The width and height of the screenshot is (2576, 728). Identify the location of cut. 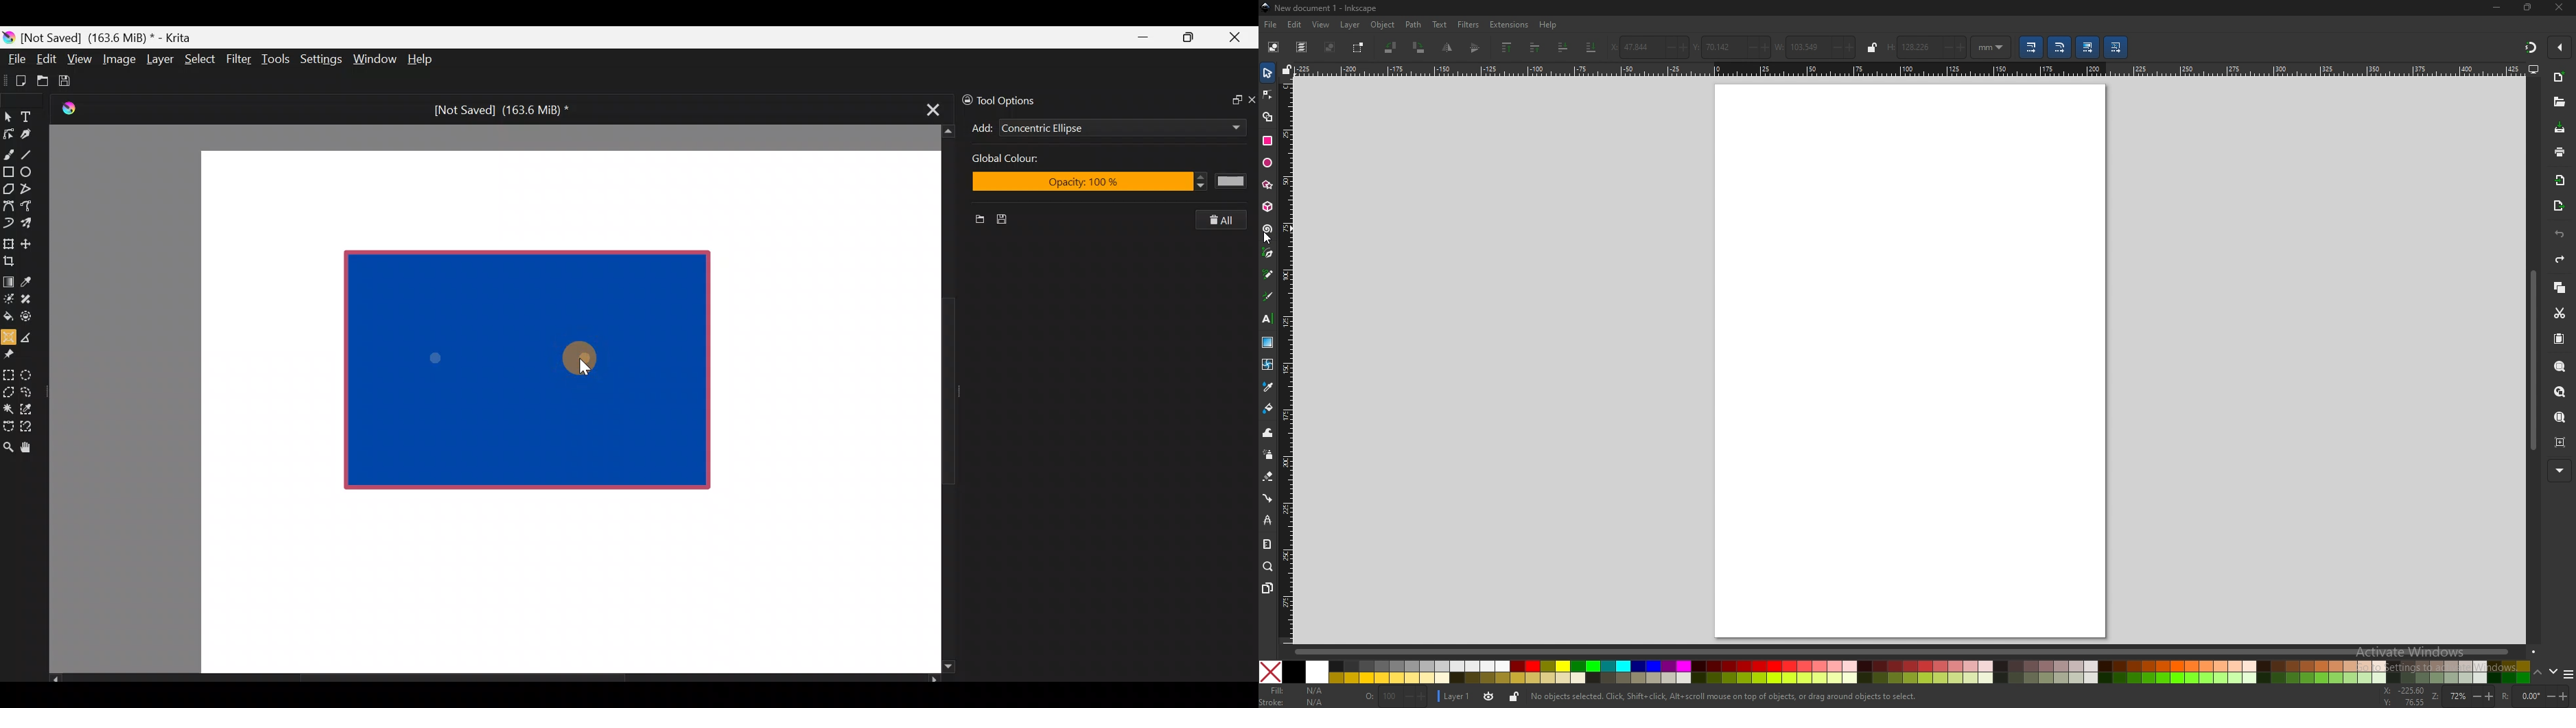
(2560, 314).